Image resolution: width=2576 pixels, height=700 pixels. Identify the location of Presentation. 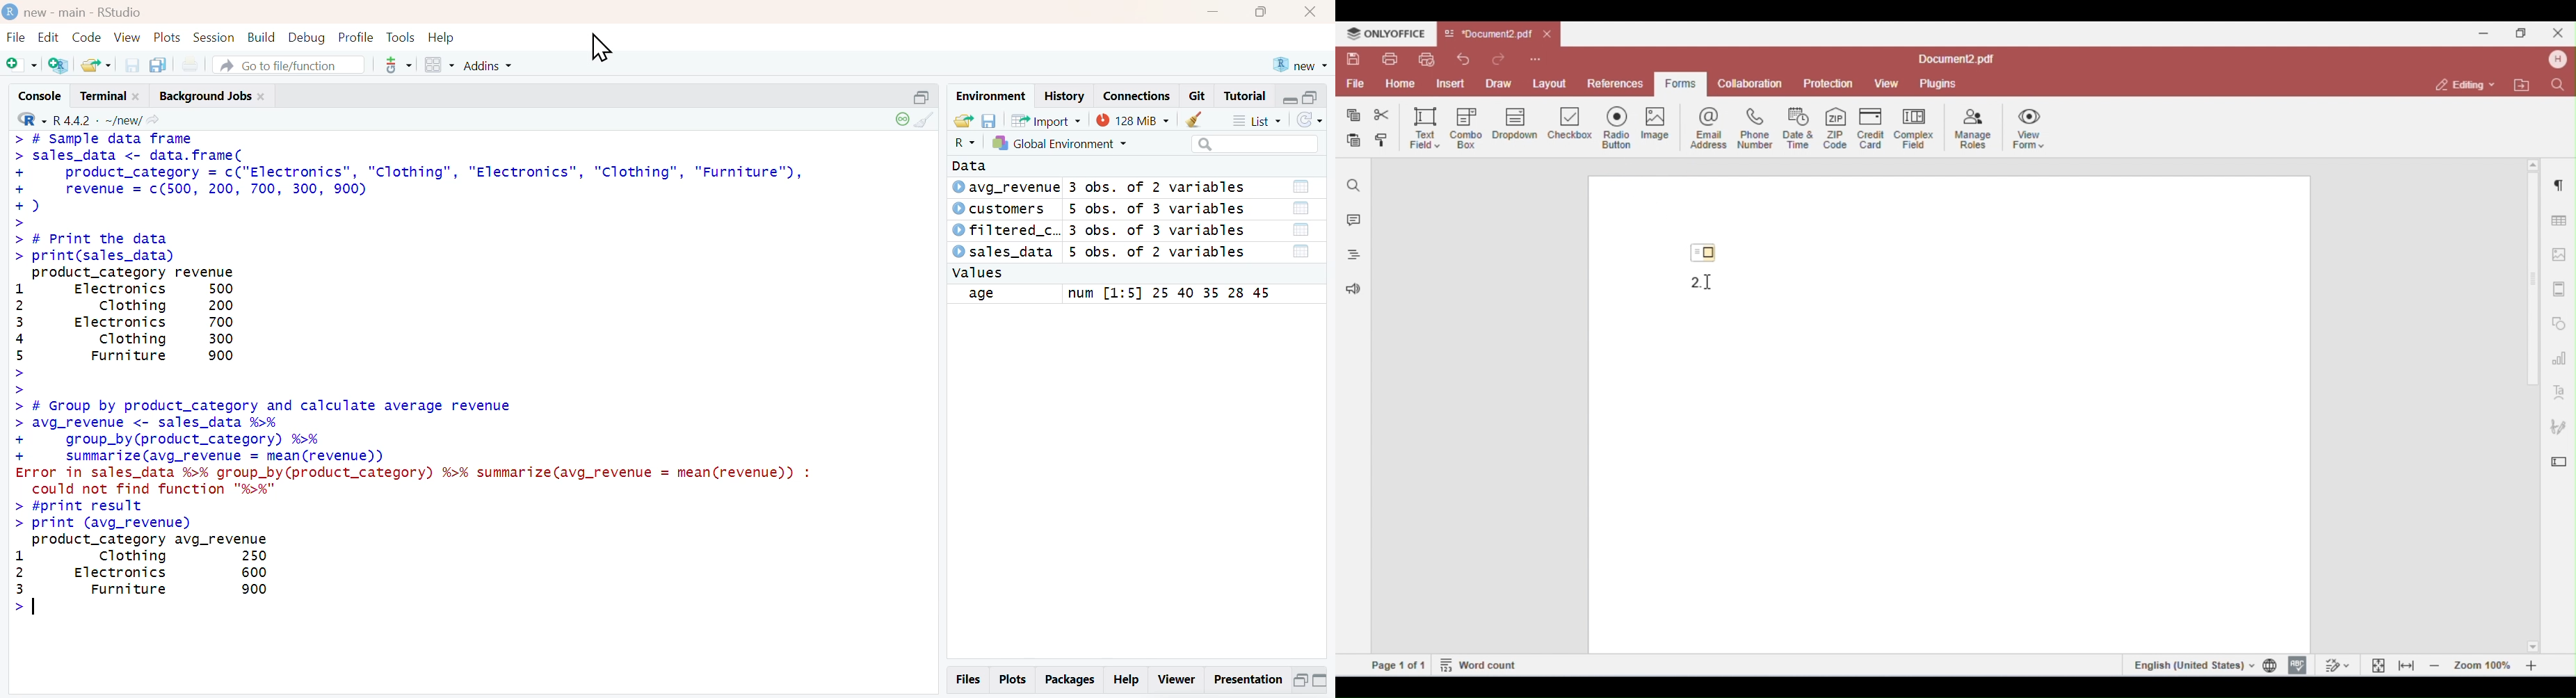
(1247, 681).